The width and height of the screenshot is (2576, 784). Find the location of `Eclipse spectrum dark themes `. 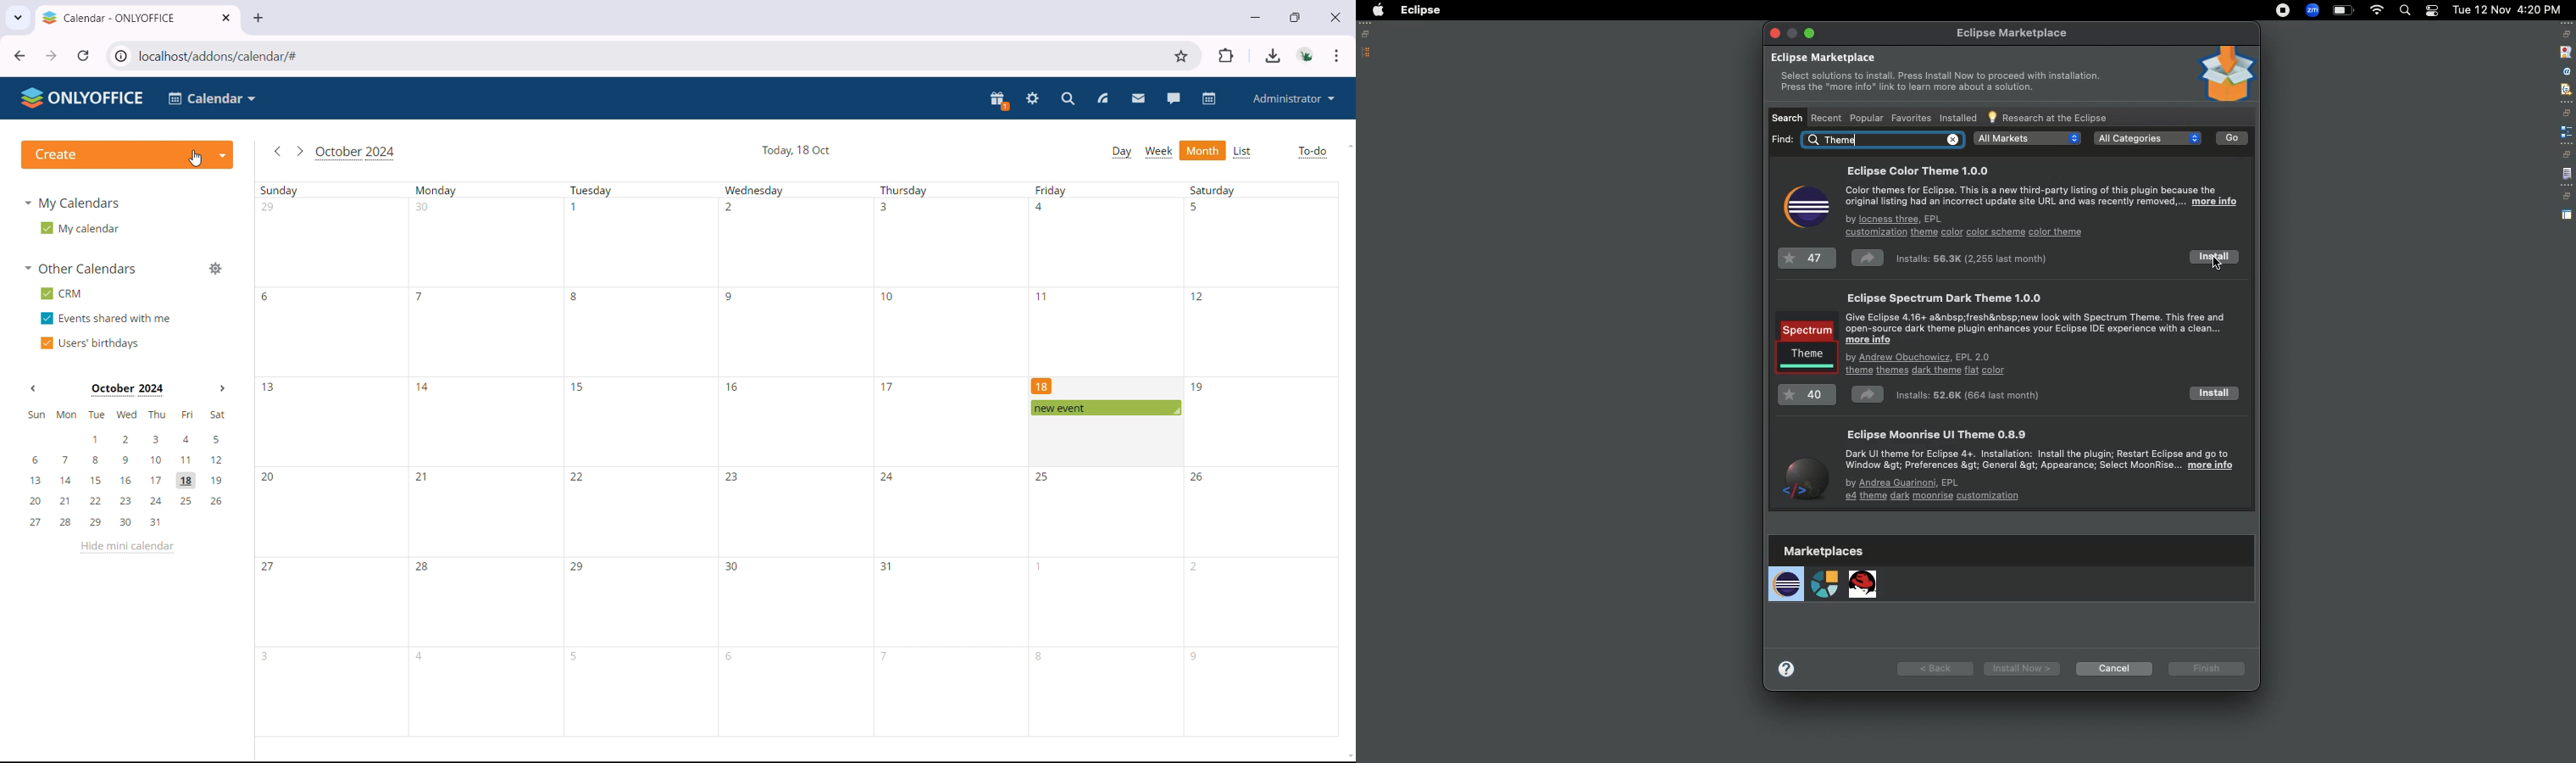

Eclipse spectrum dark themes  is located at coordinates (2039, 334).